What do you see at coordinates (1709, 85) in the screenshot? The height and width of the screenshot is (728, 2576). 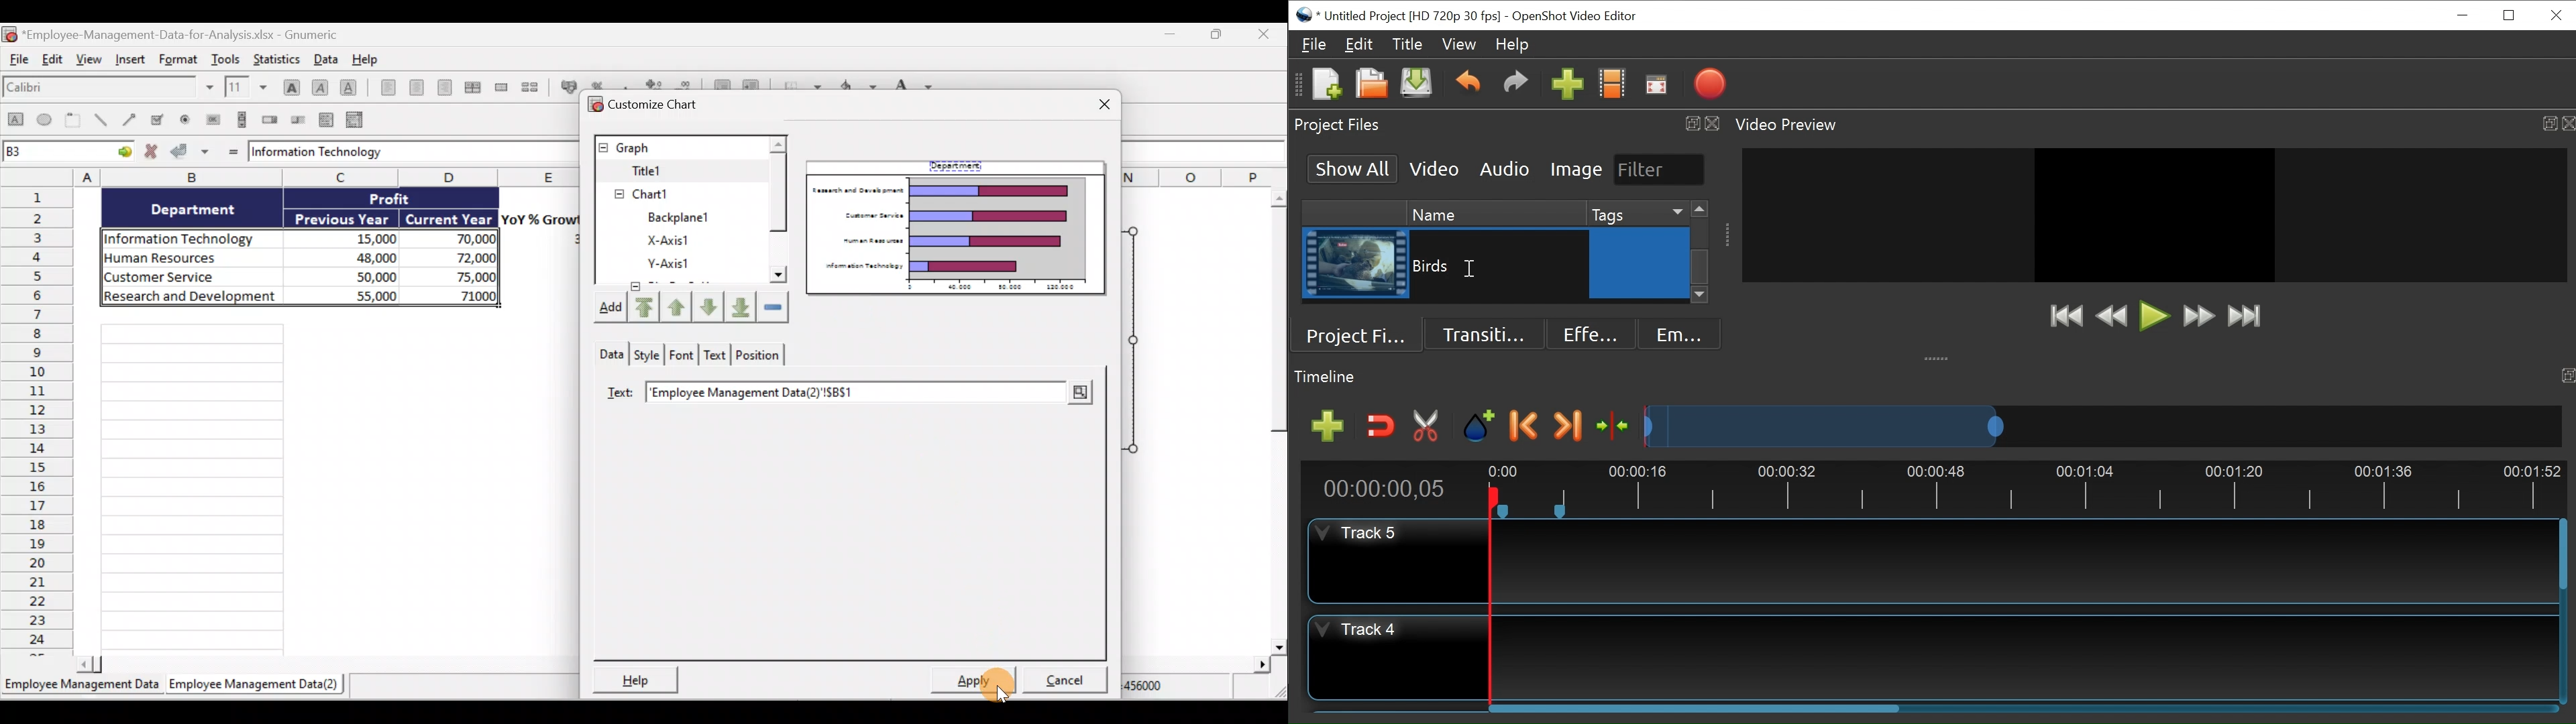 I see `Export Video` at bounding box center [1709, 85].